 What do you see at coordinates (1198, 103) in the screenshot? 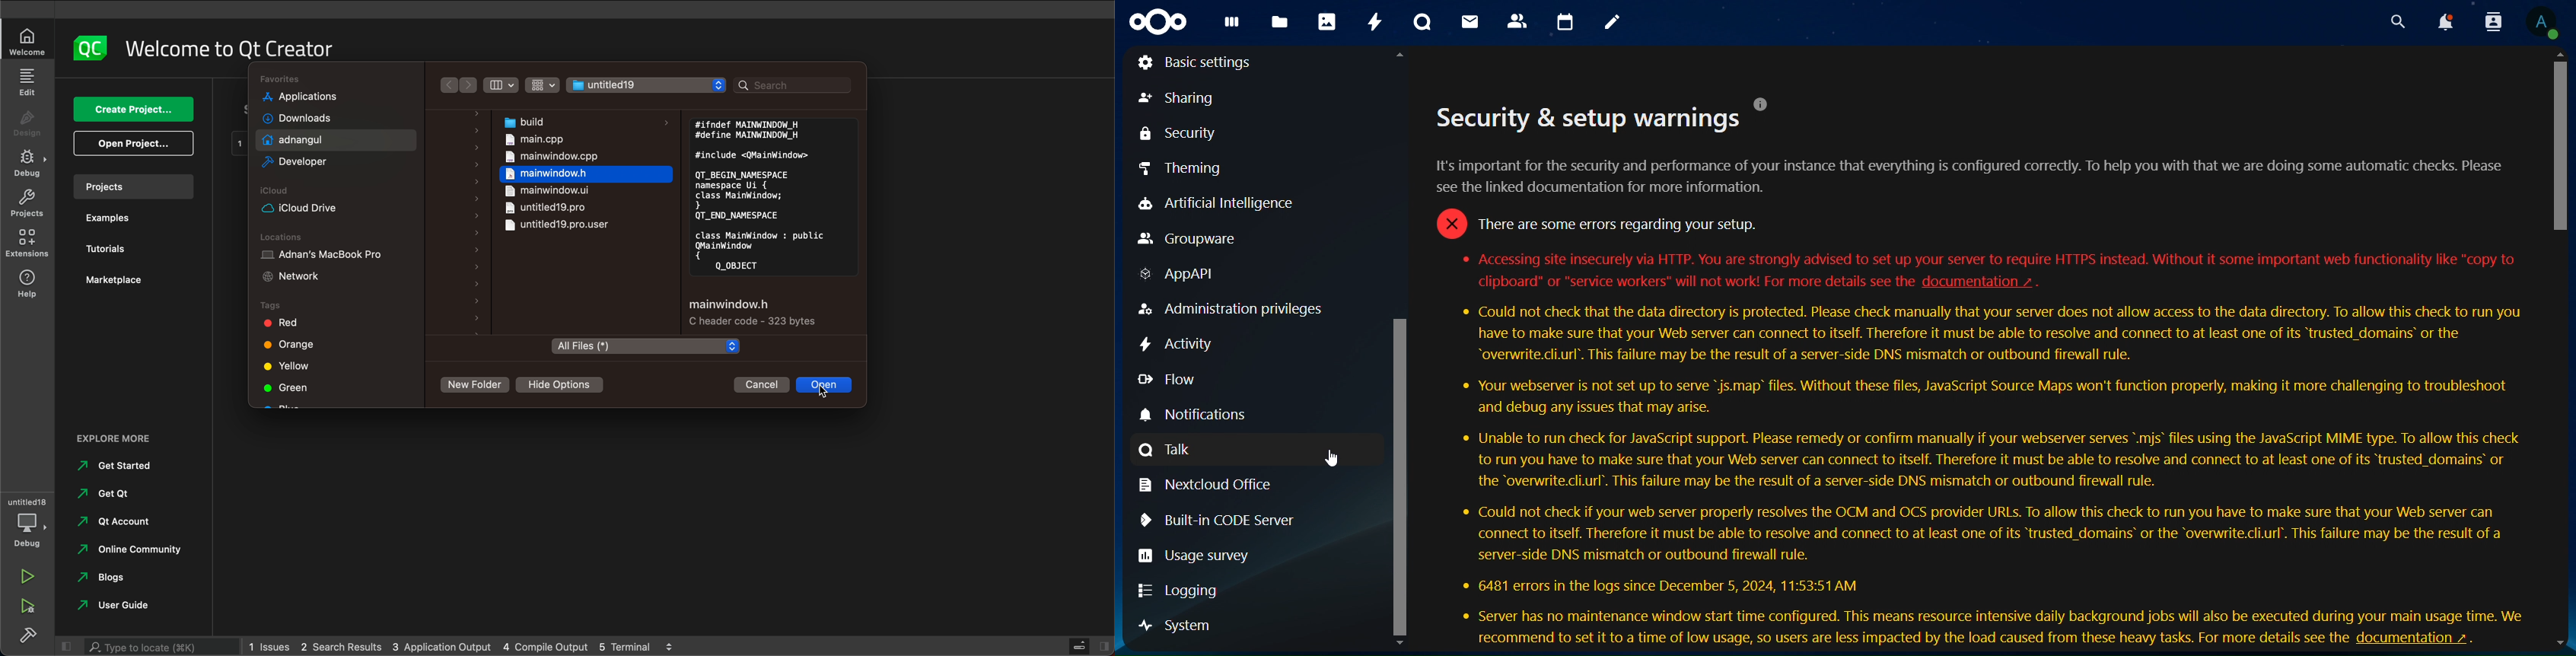
I see `sharing` at bounding box center [1198, 103].